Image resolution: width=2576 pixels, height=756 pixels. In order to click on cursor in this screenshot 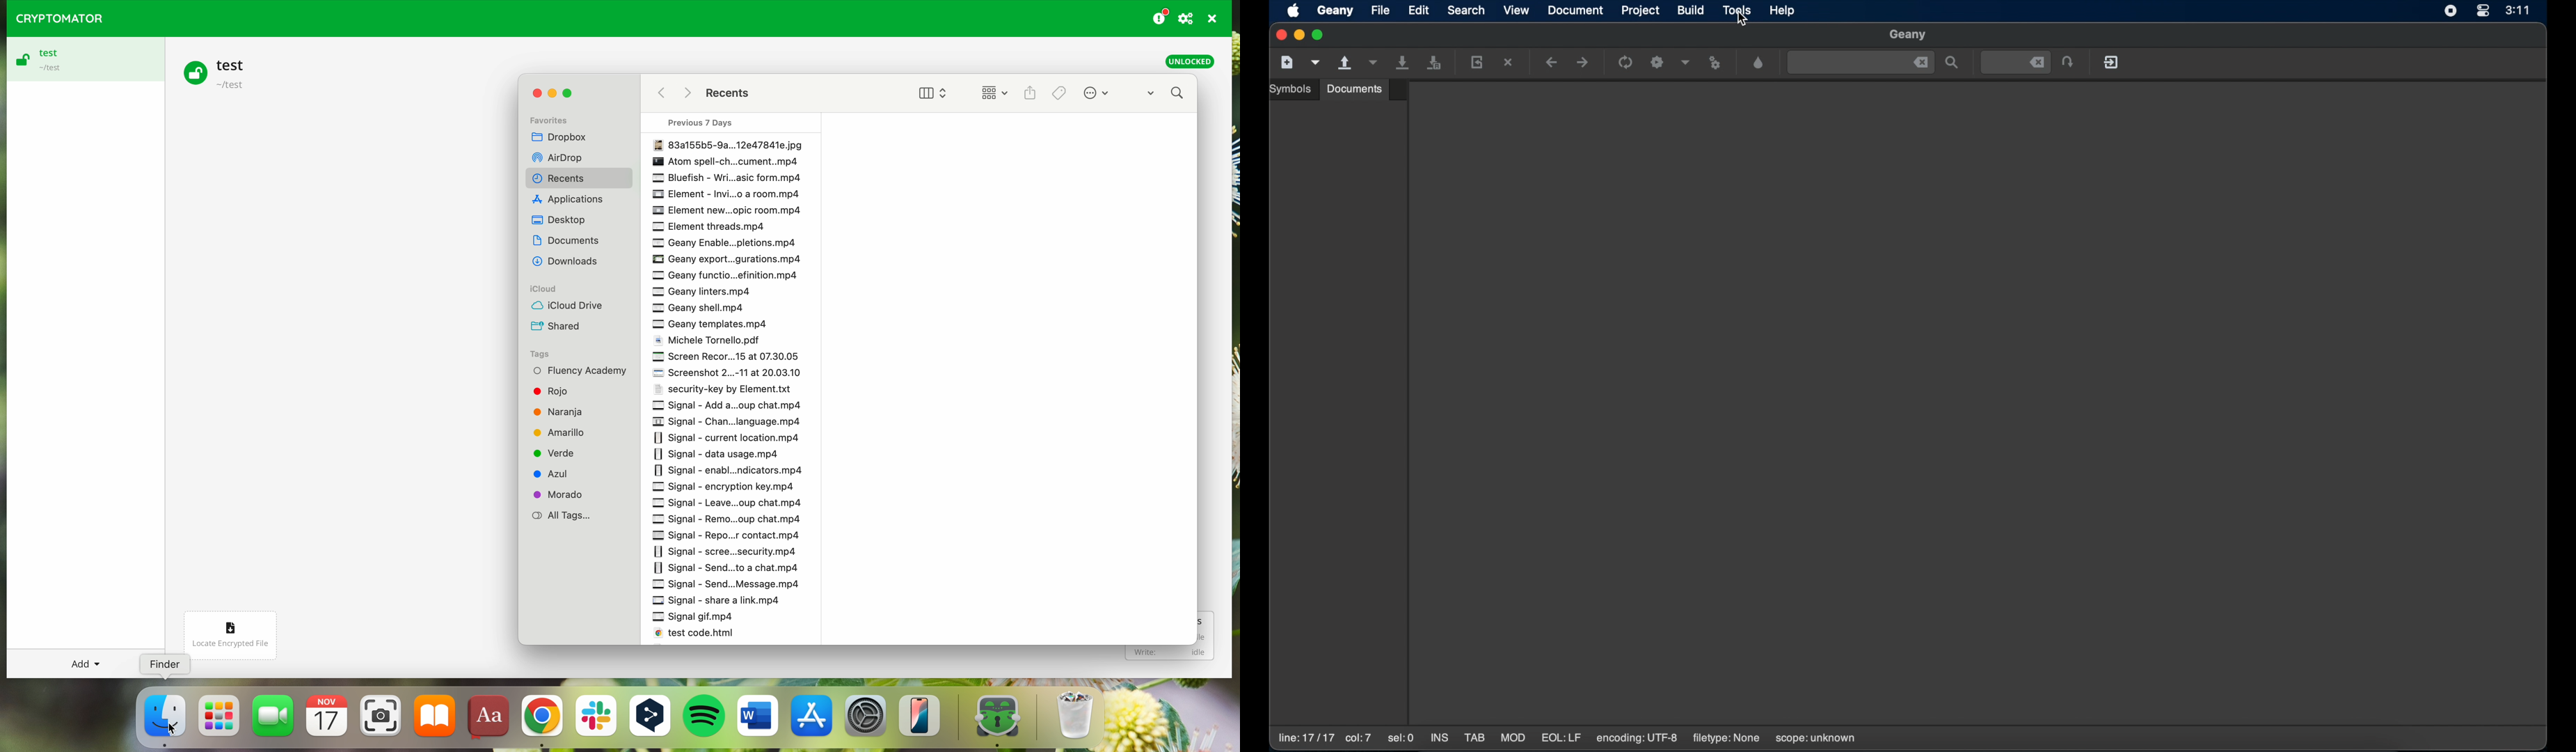, I will do `click(168, 727)`.